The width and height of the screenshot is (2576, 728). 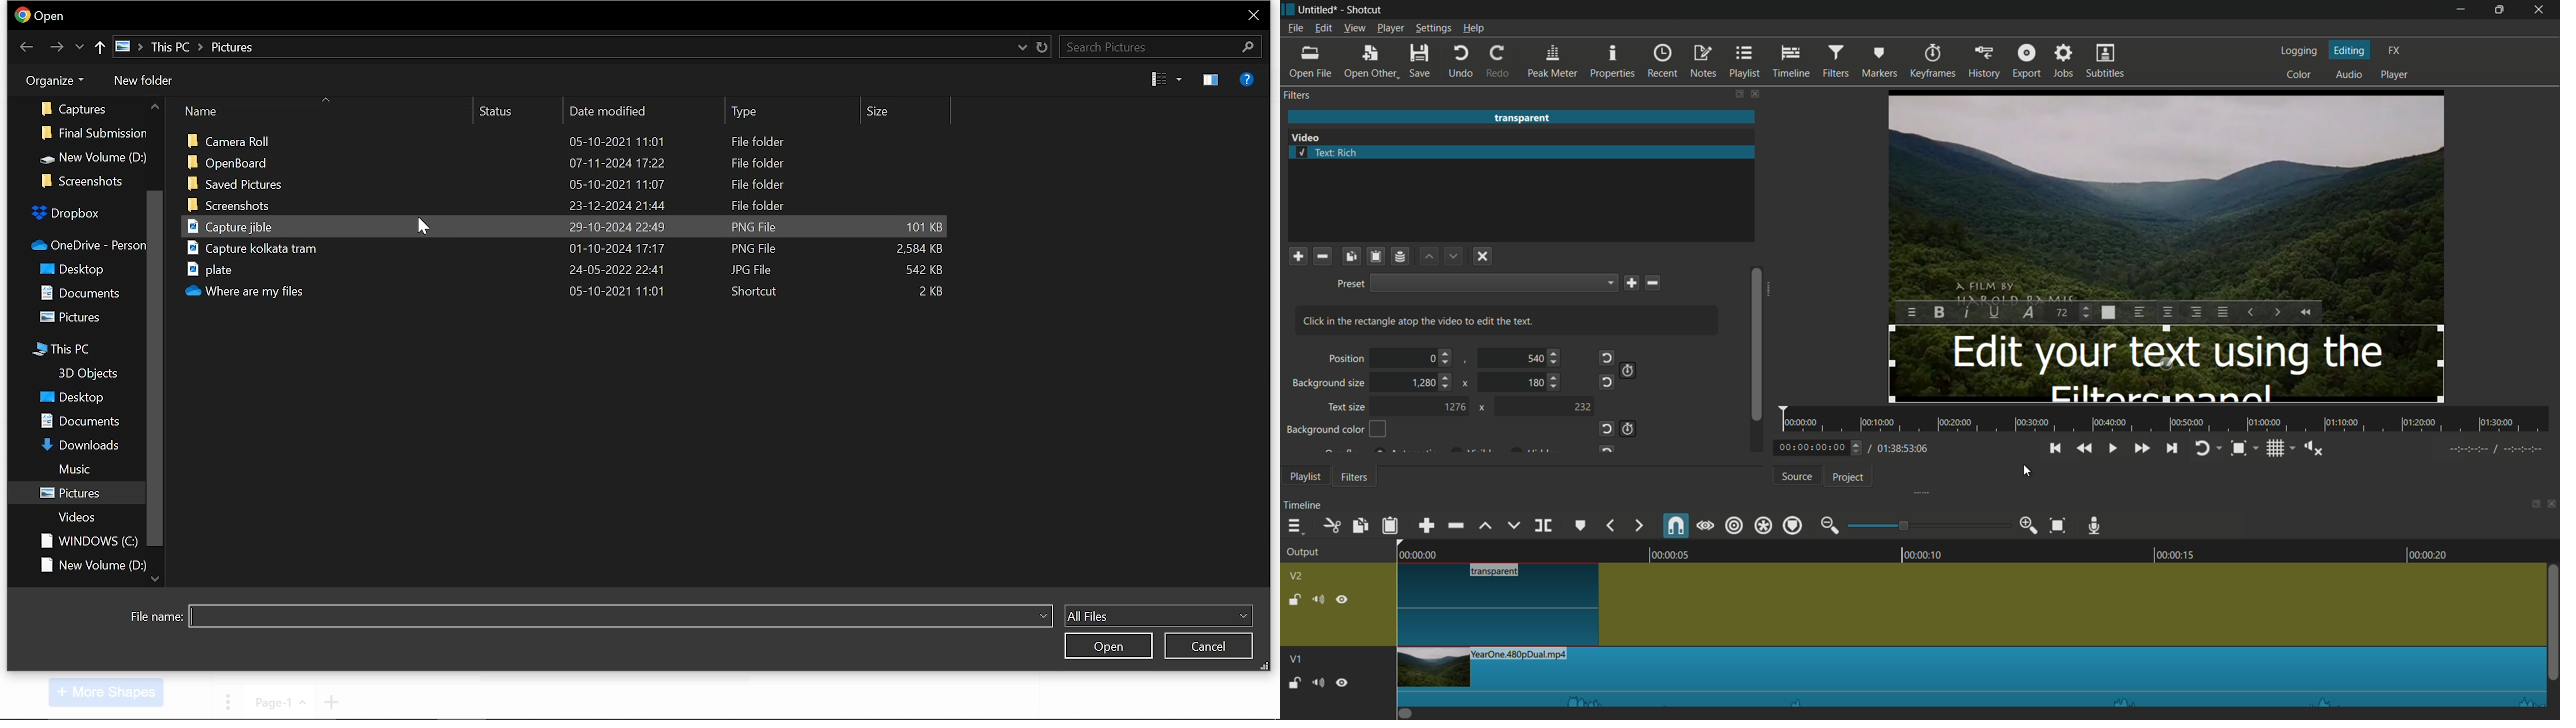 I want to click on fx, so click(x=2395, y=51).